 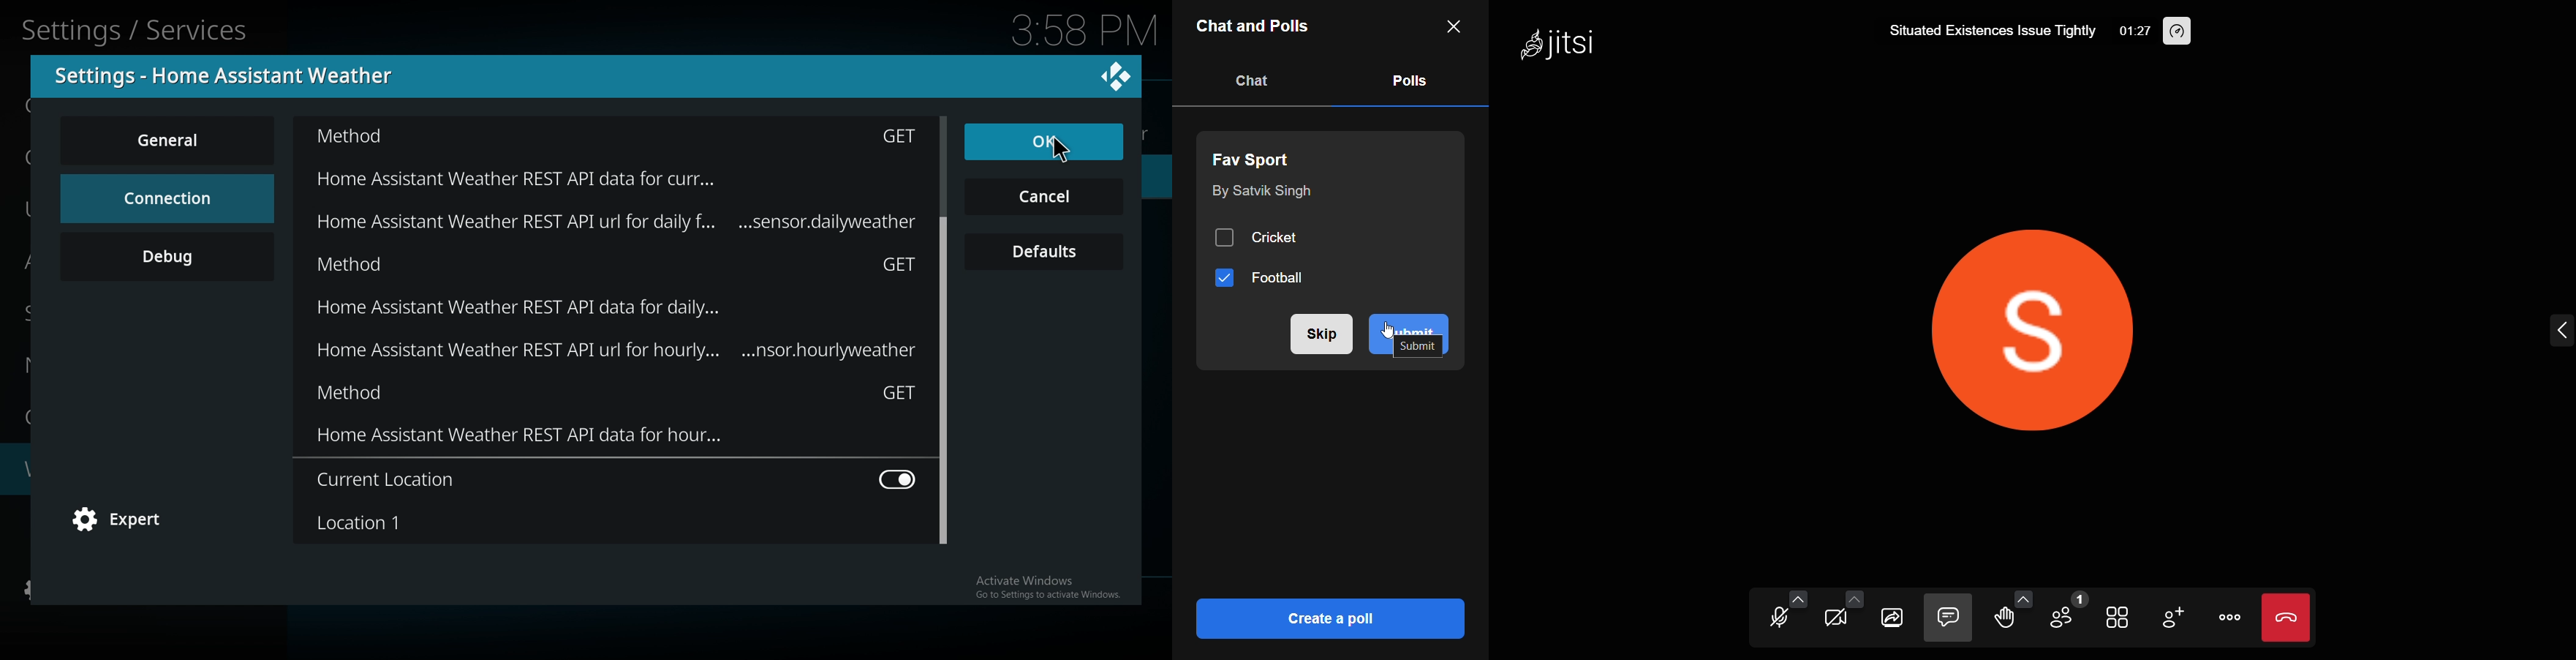 What do you see at coordinates (617, 396) in the screenshot?
I see `method` at bounding box center [617, 396].